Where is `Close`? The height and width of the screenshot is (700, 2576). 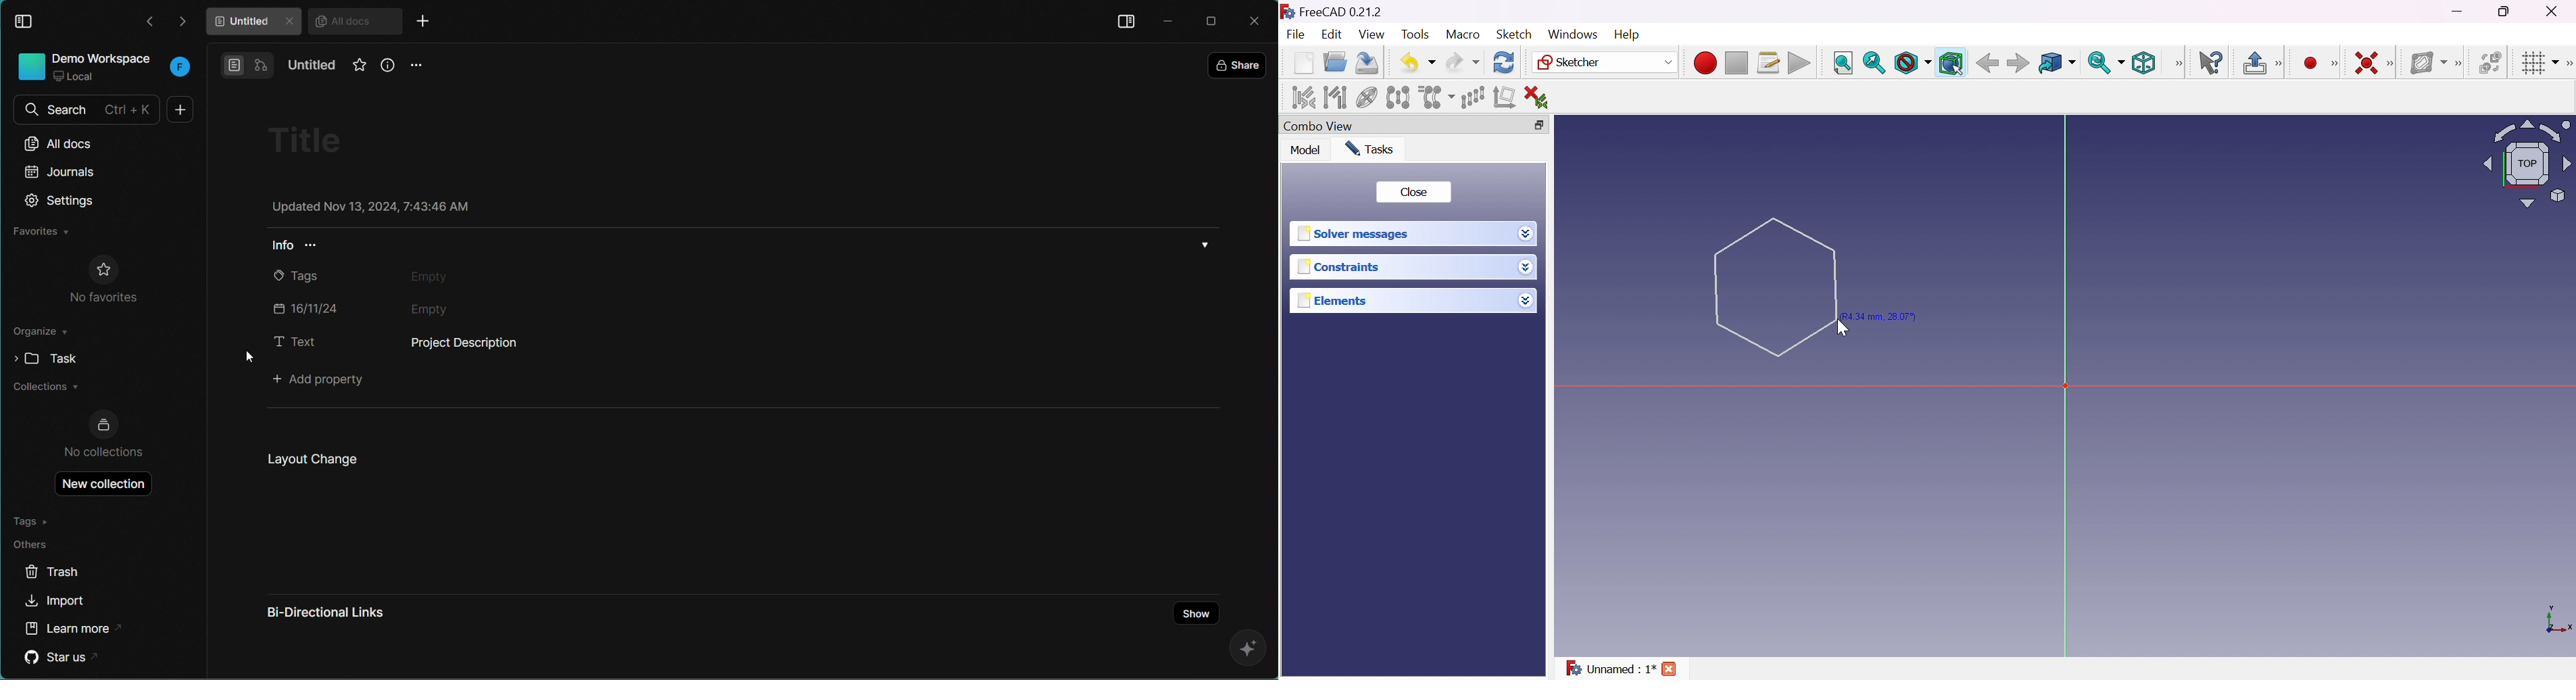 Close is located at coordinates (2555, 10).